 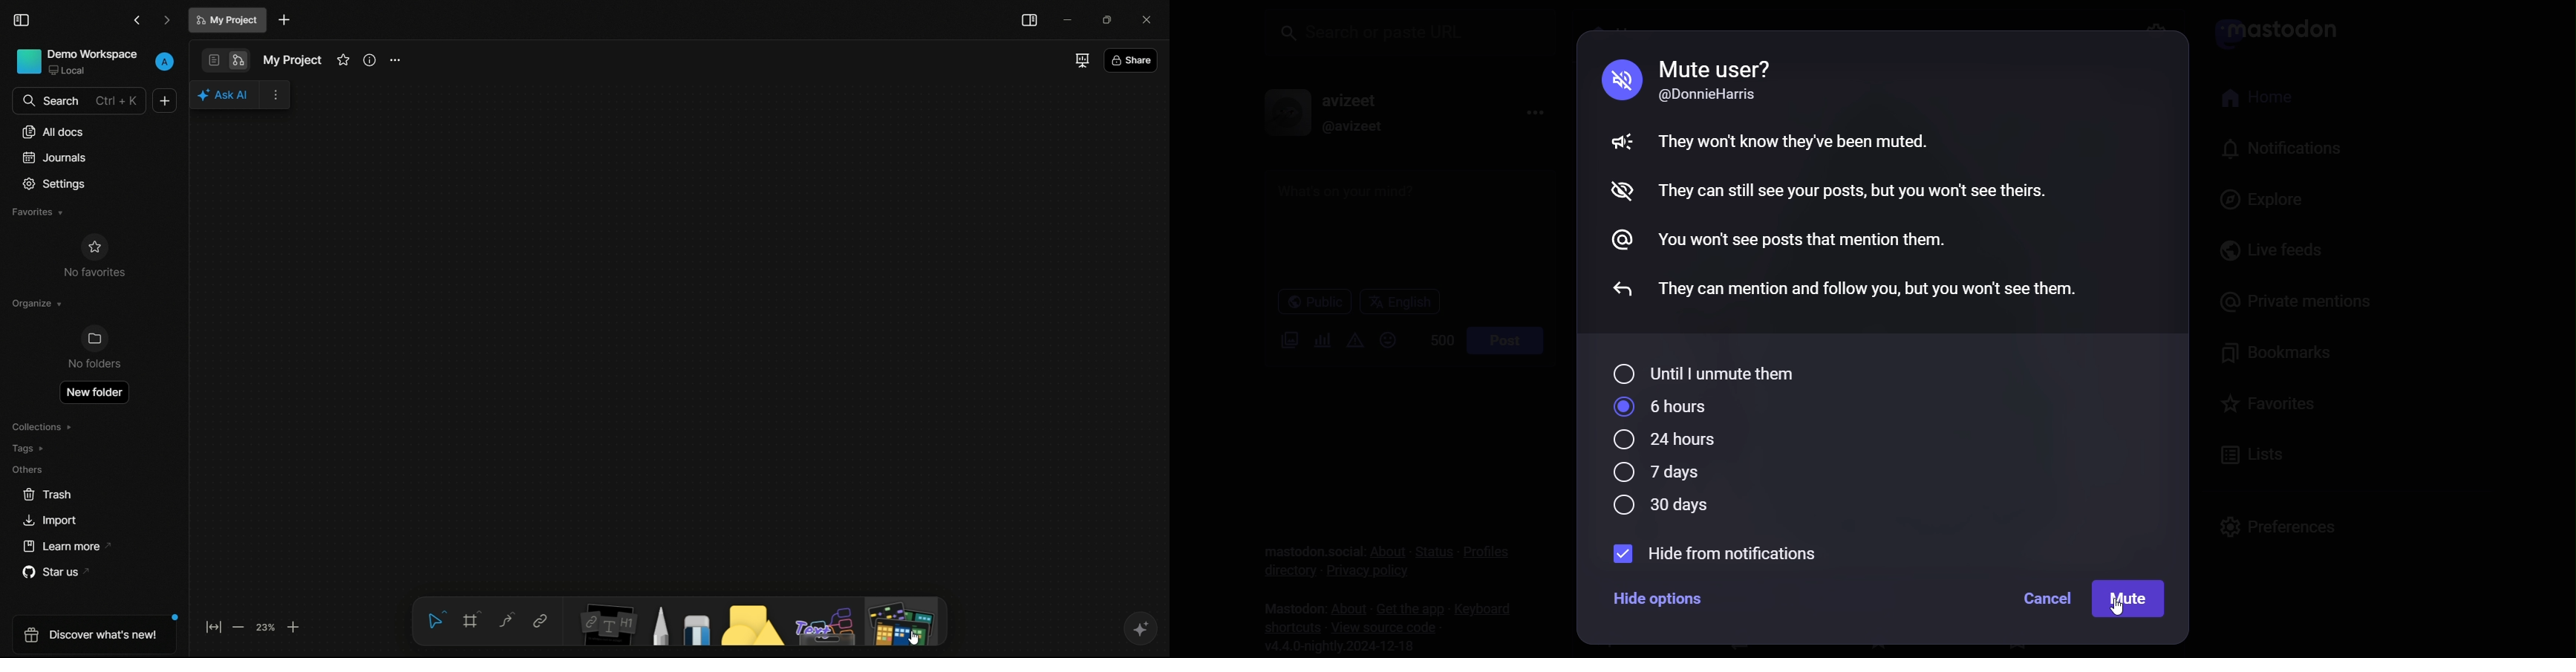 I want to click on shapes, so click(x=750, y=624).